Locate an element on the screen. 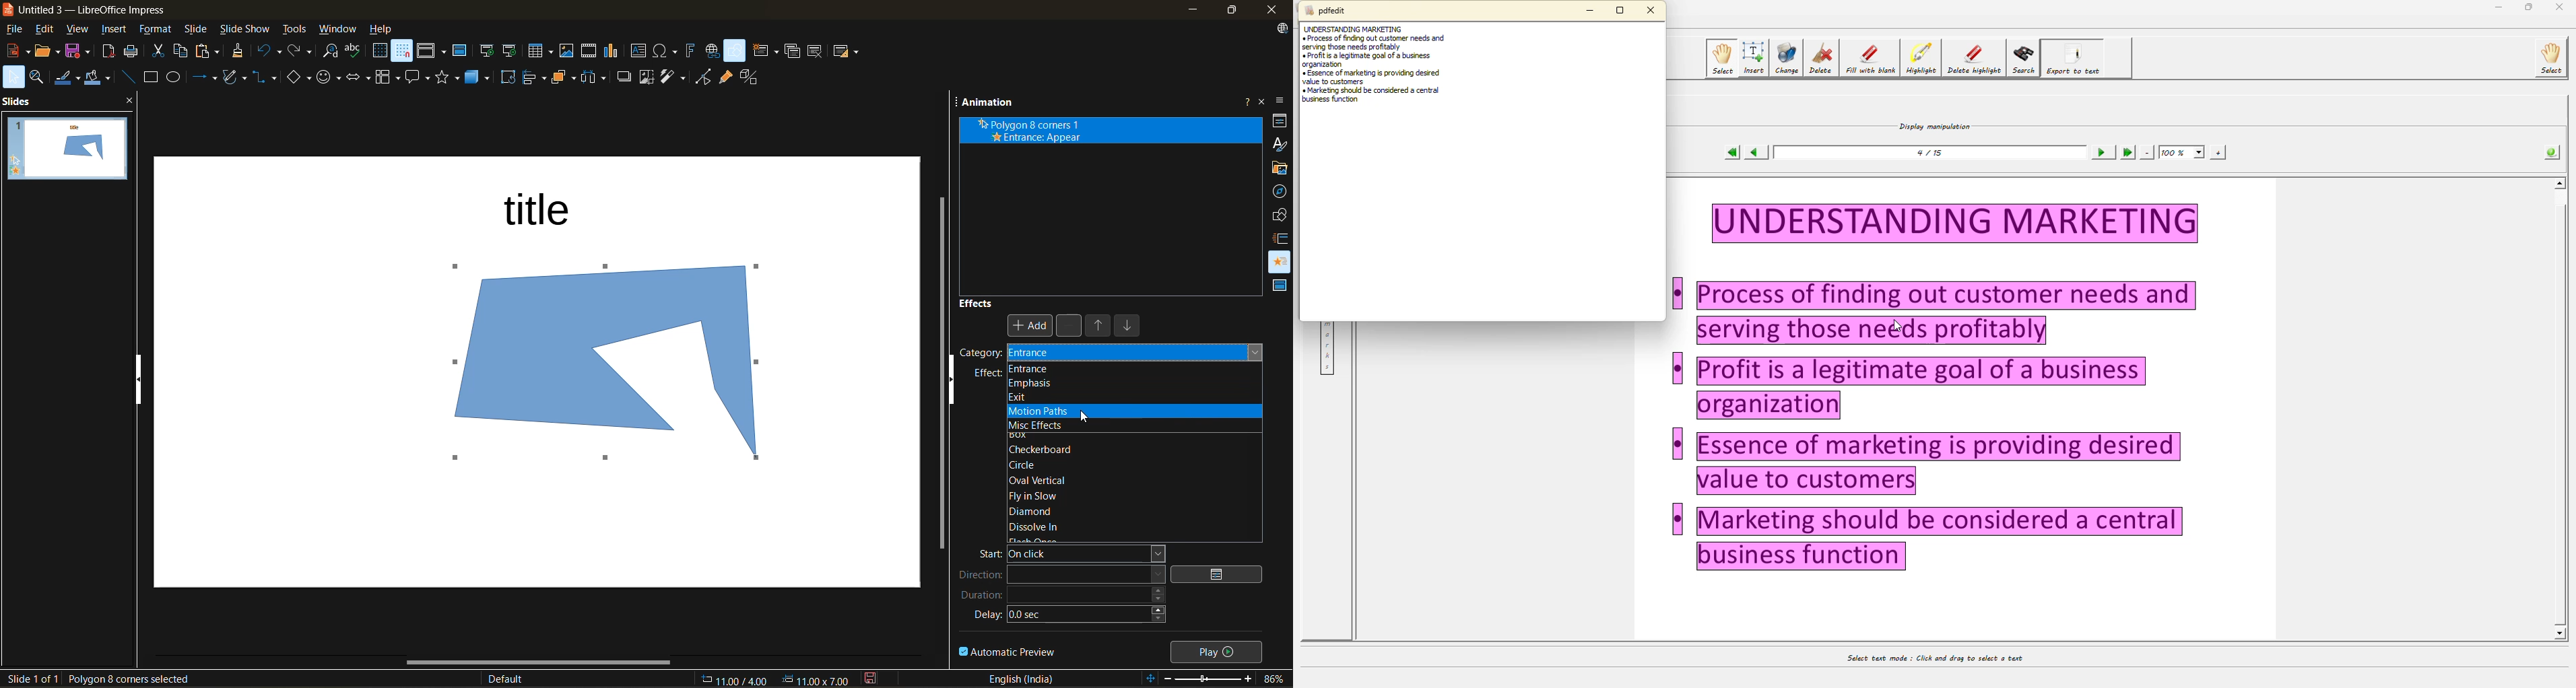 The image size is (2576, 700). text language is located at coordinates (1028, 678).